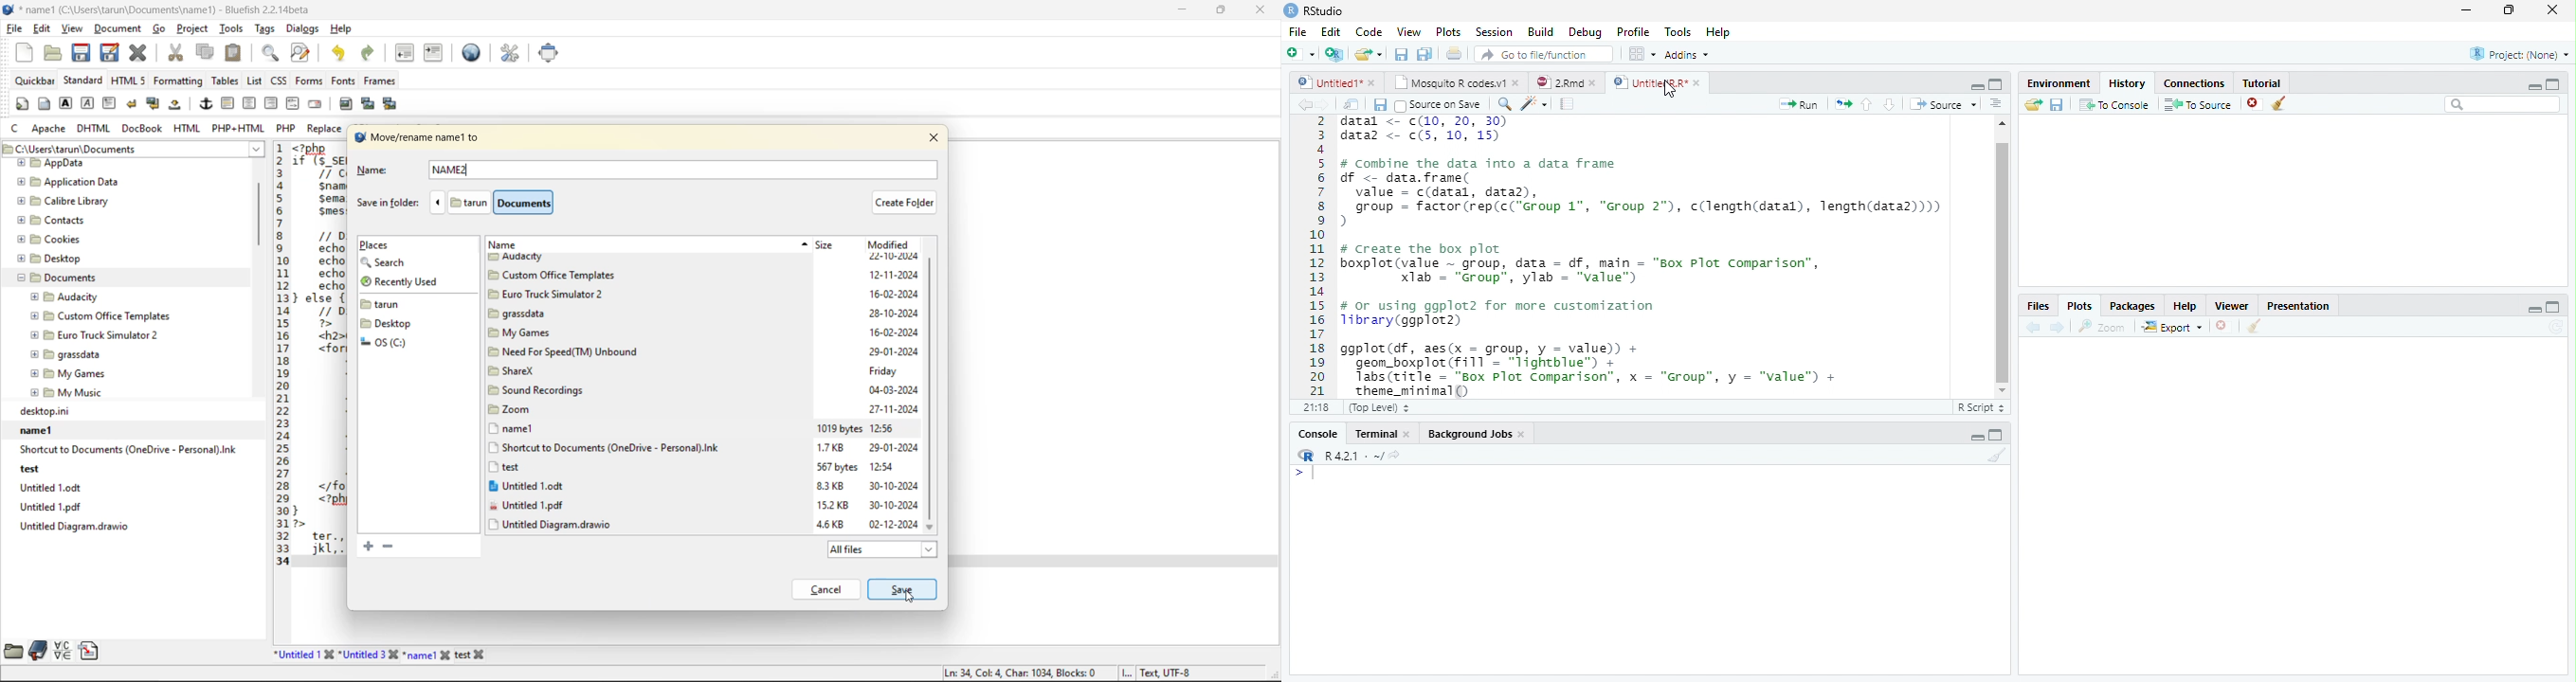 This screenshot has height=700, width=2576. What do you see at coordinates (1799, 105) in the screenshot?
I see `Run` at bounding box center [1799, 105].